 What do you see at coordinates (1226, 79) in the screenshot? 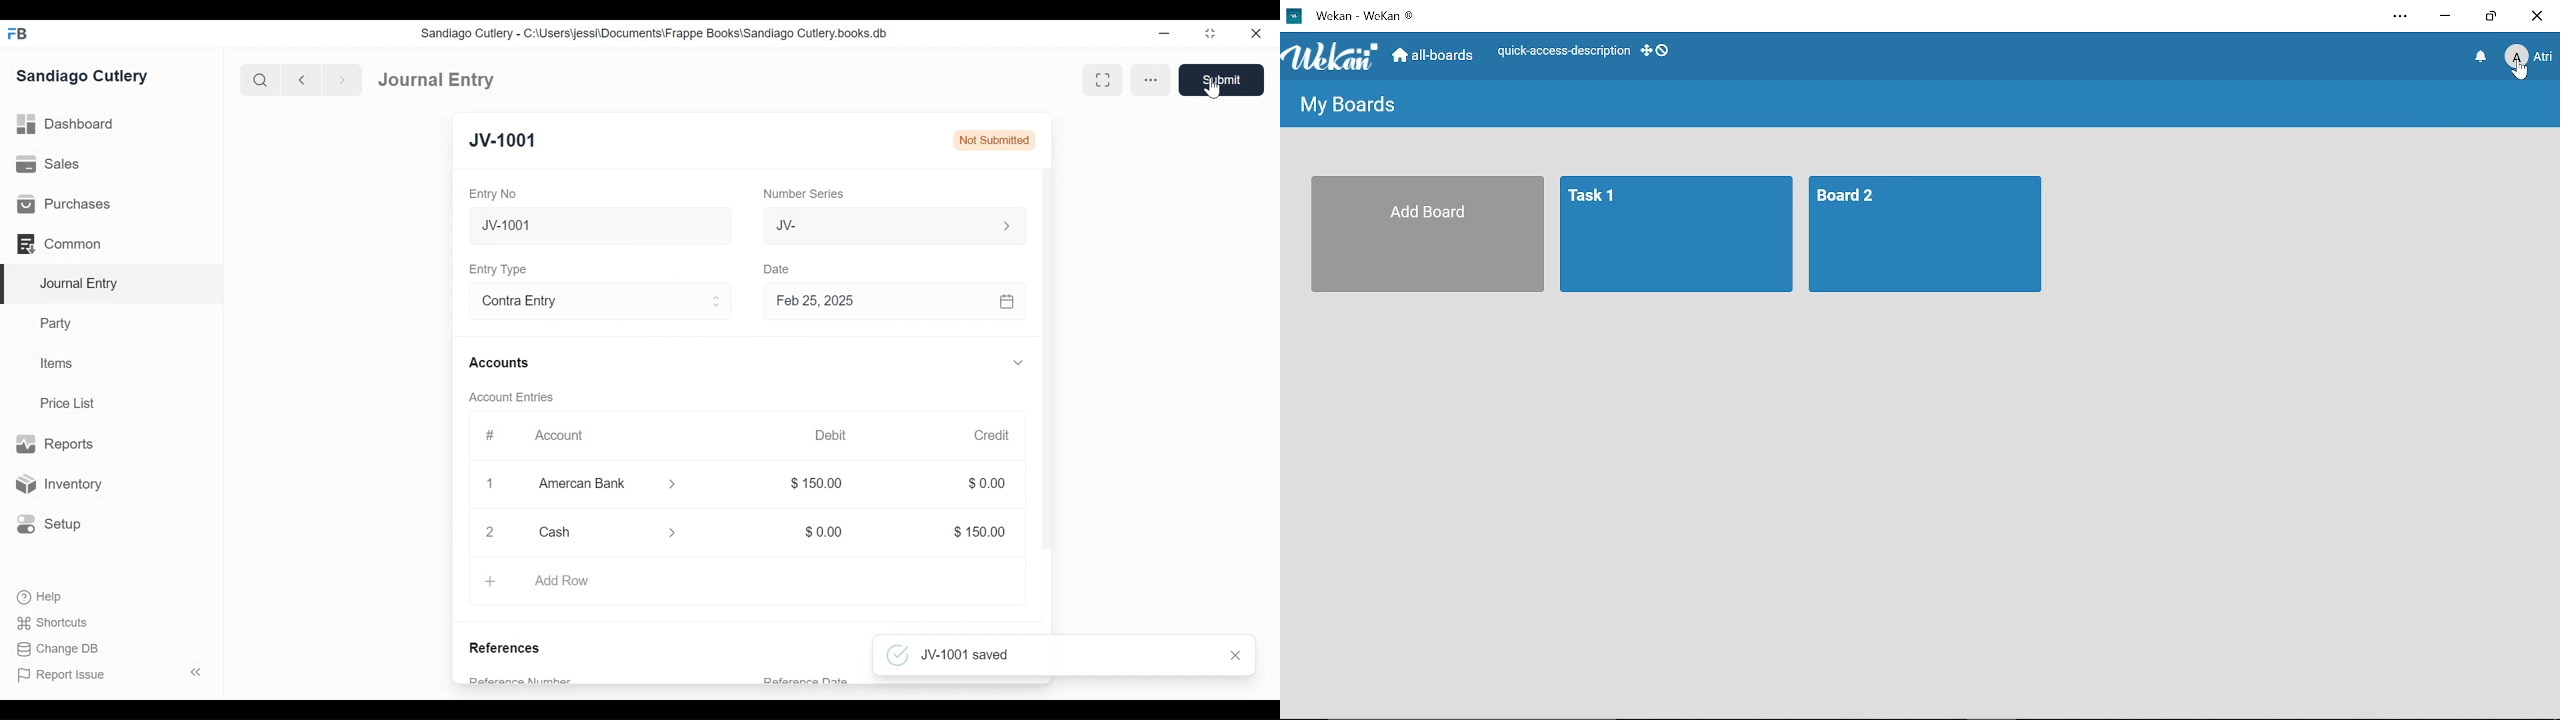
I see `Save` at bounding box center [1226, 79].